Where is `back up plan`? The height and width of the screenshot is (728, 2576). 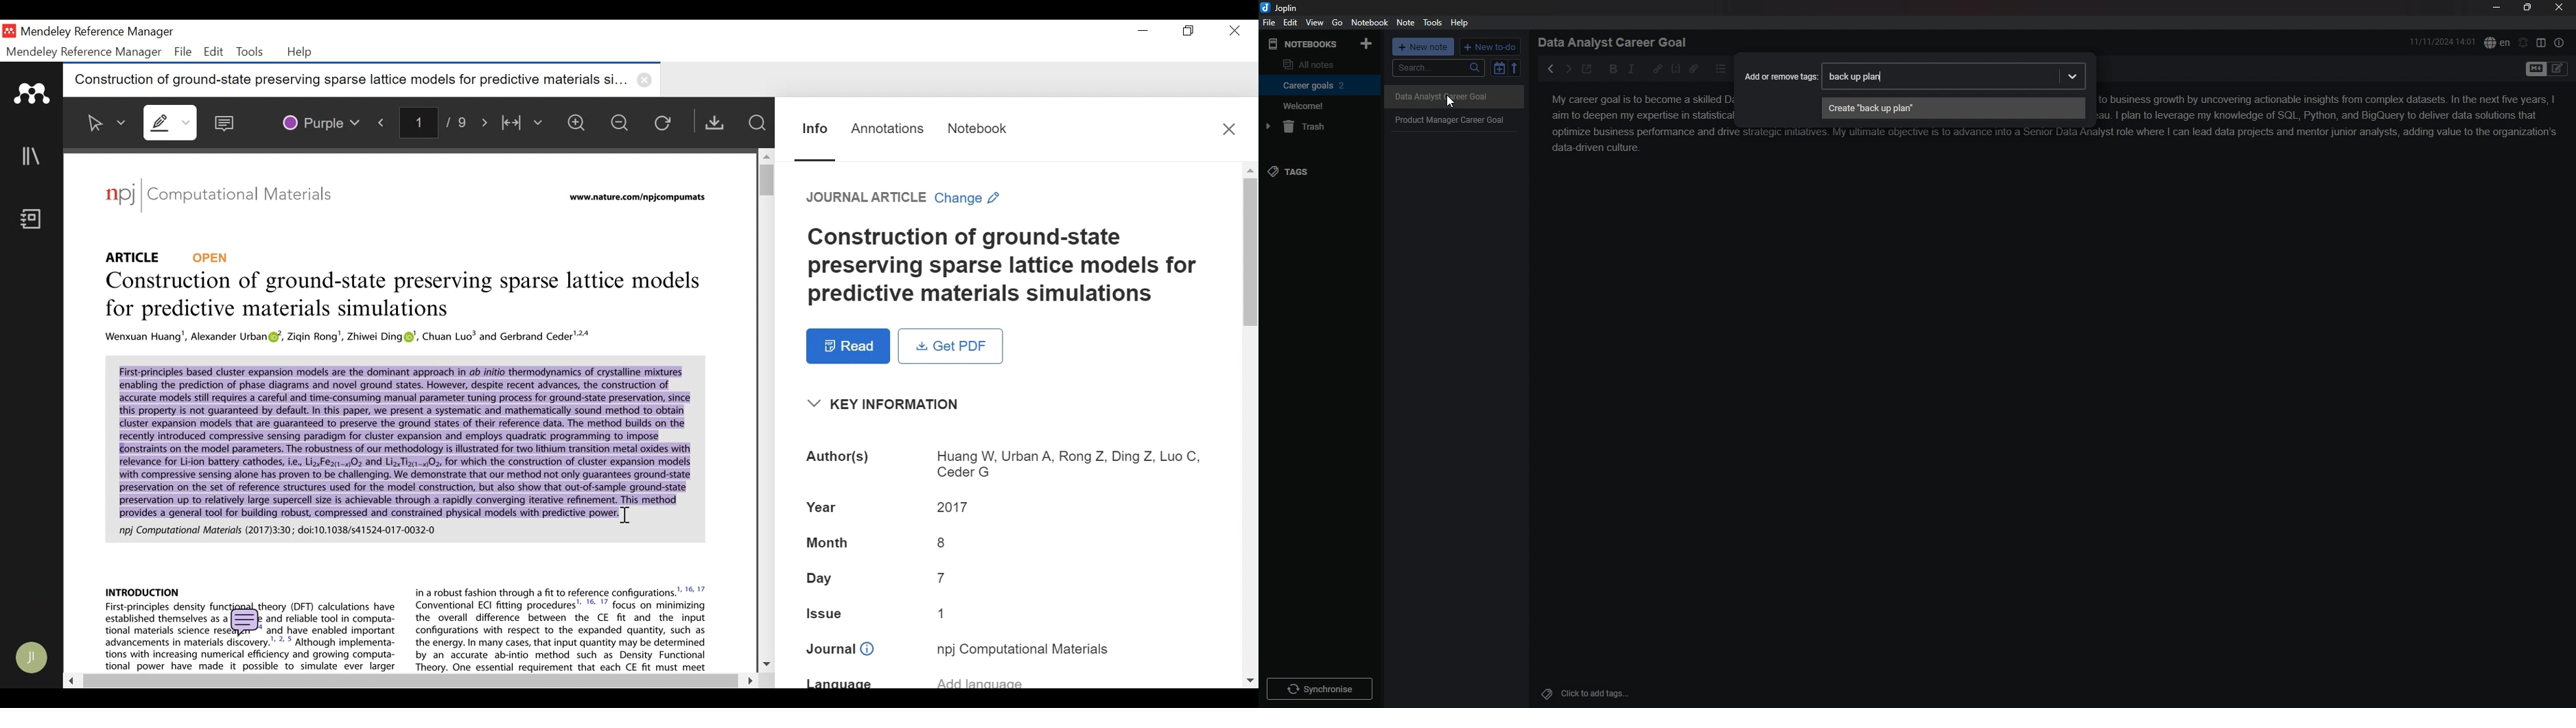
back up plan is located at coordinates (1954, 76).